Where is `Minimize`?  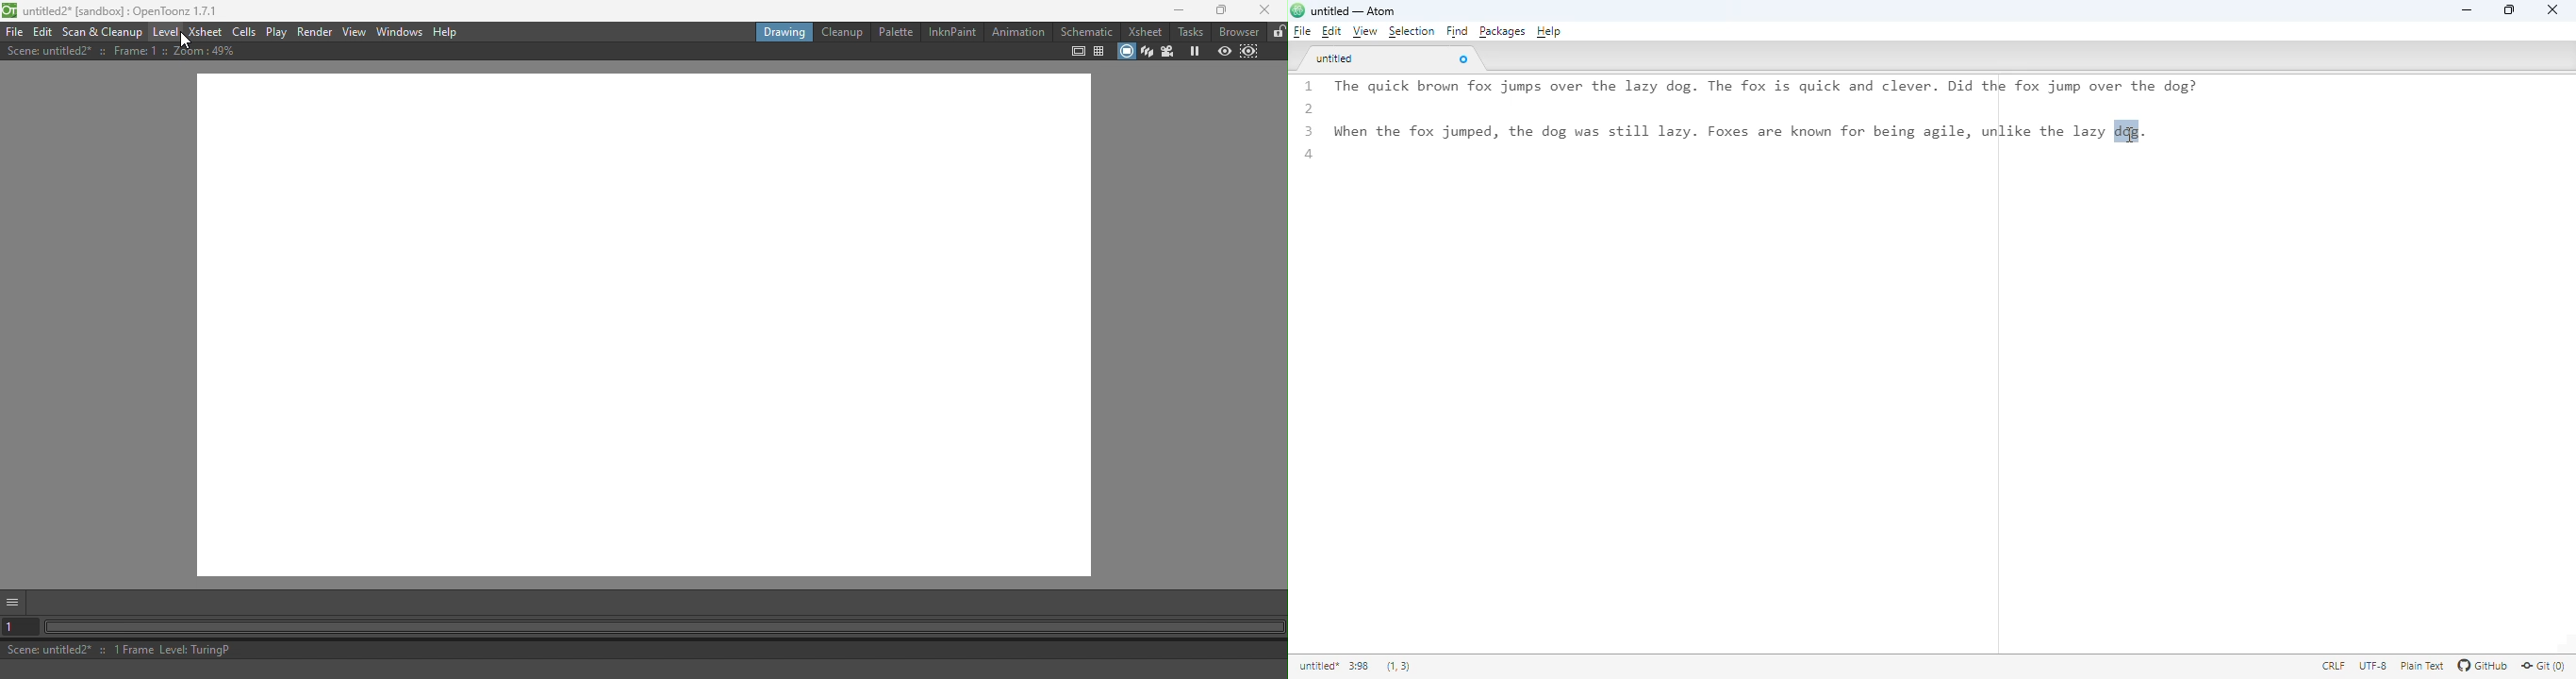
Minimize is located at coordinates (1181, 12).